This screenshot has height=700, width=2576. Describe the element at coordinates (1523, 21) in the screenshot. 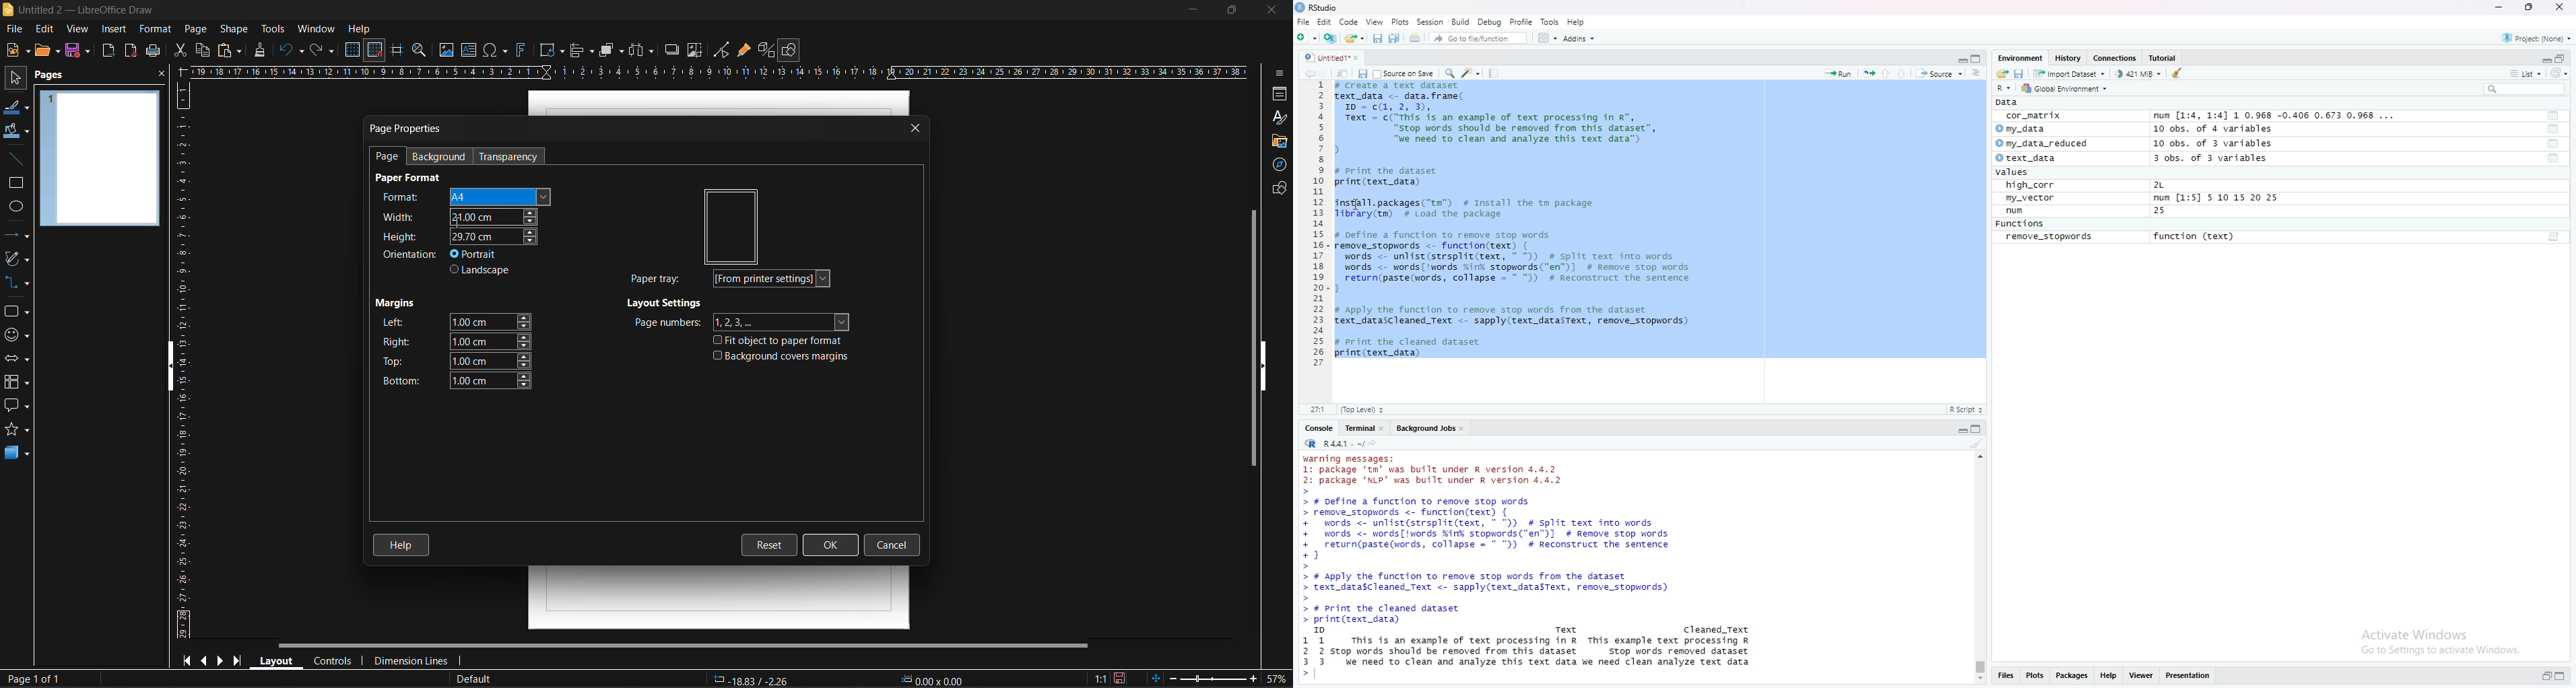

I see `profile` at that location.